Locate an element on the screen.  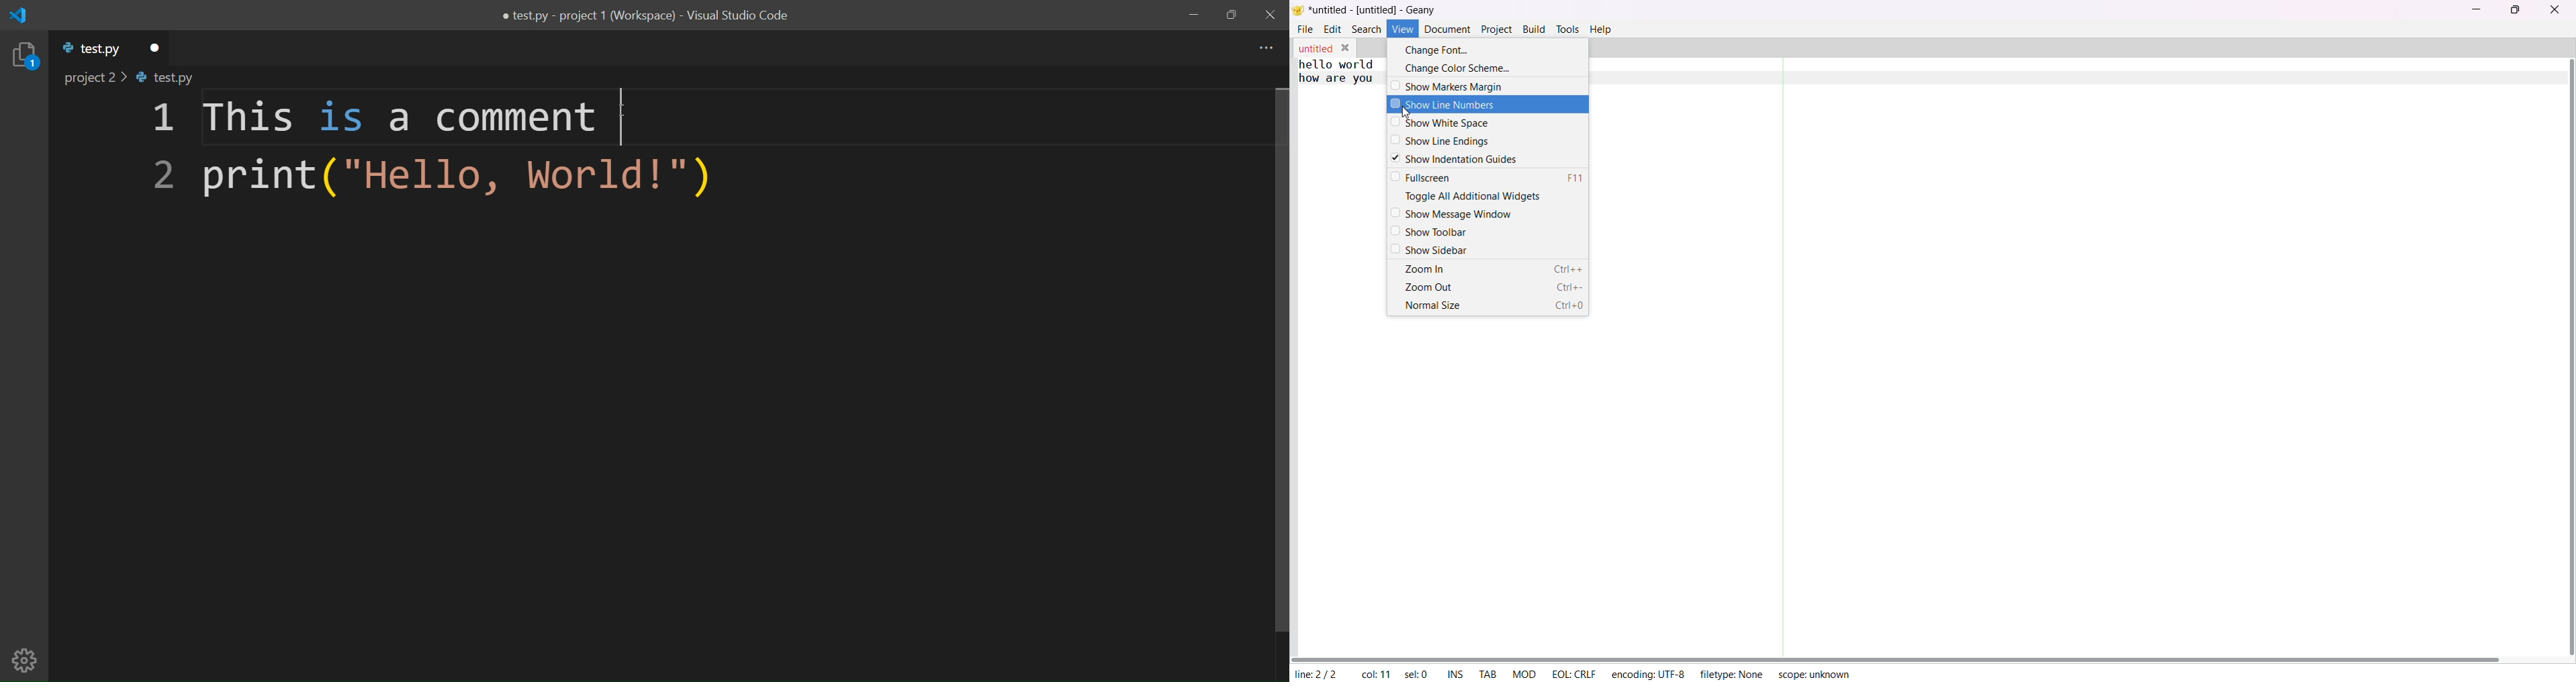
minimize is located at coordinates (1192, 14).